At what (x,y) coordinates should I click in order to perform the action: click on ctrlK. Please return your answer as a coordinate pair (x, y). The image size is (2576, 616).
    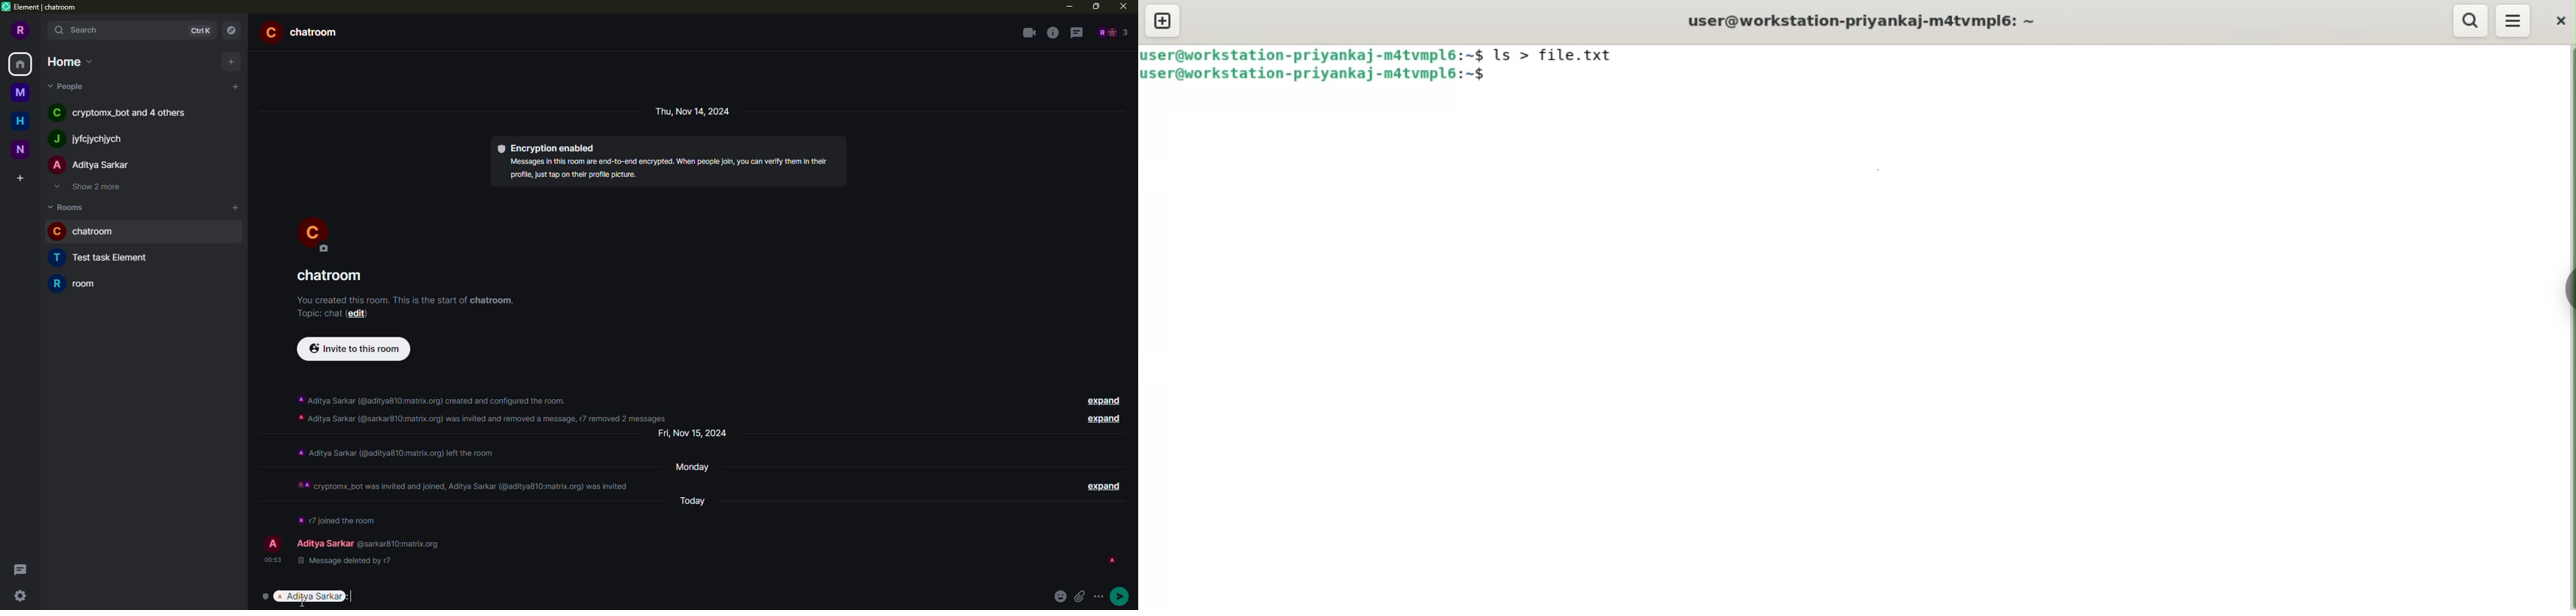
    Looking at the image, I should click on (198, 30).